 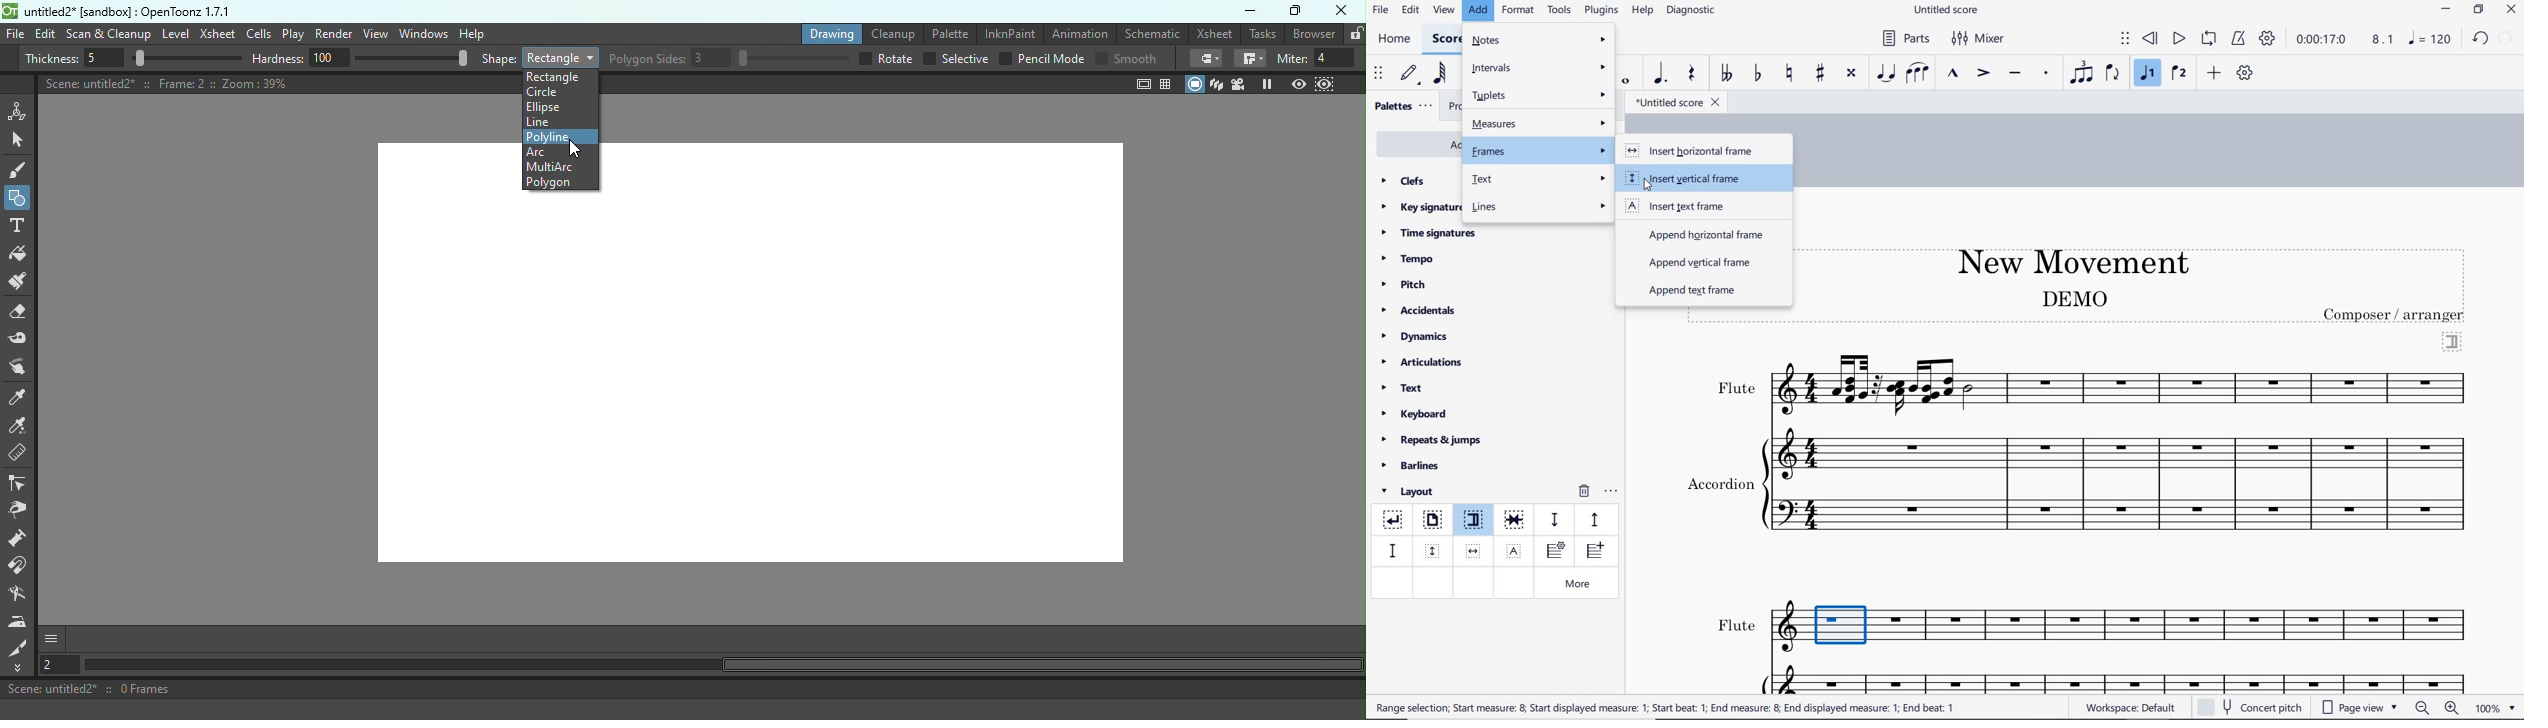 What do you see at coordinates (1540, 150) in the screenshot?
I see `frames` at bounding box center [1540, 150].